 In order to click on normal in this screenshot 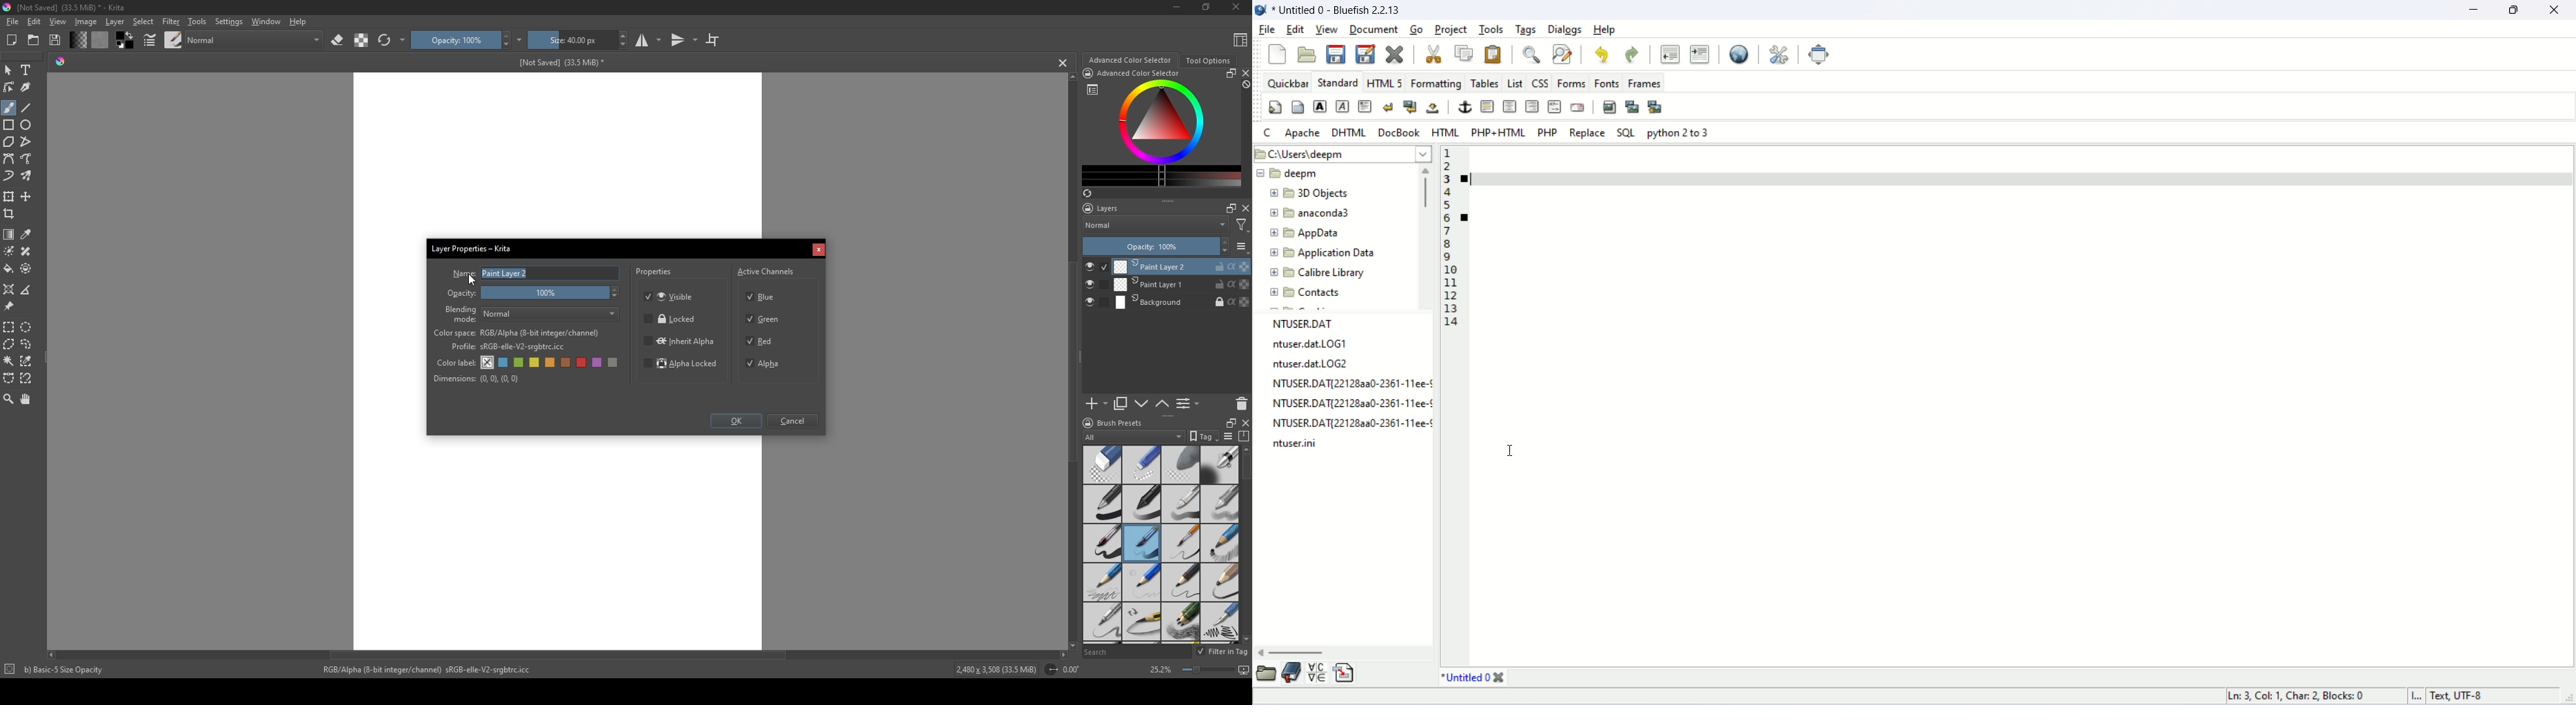, I will do `click(254, 39)`.